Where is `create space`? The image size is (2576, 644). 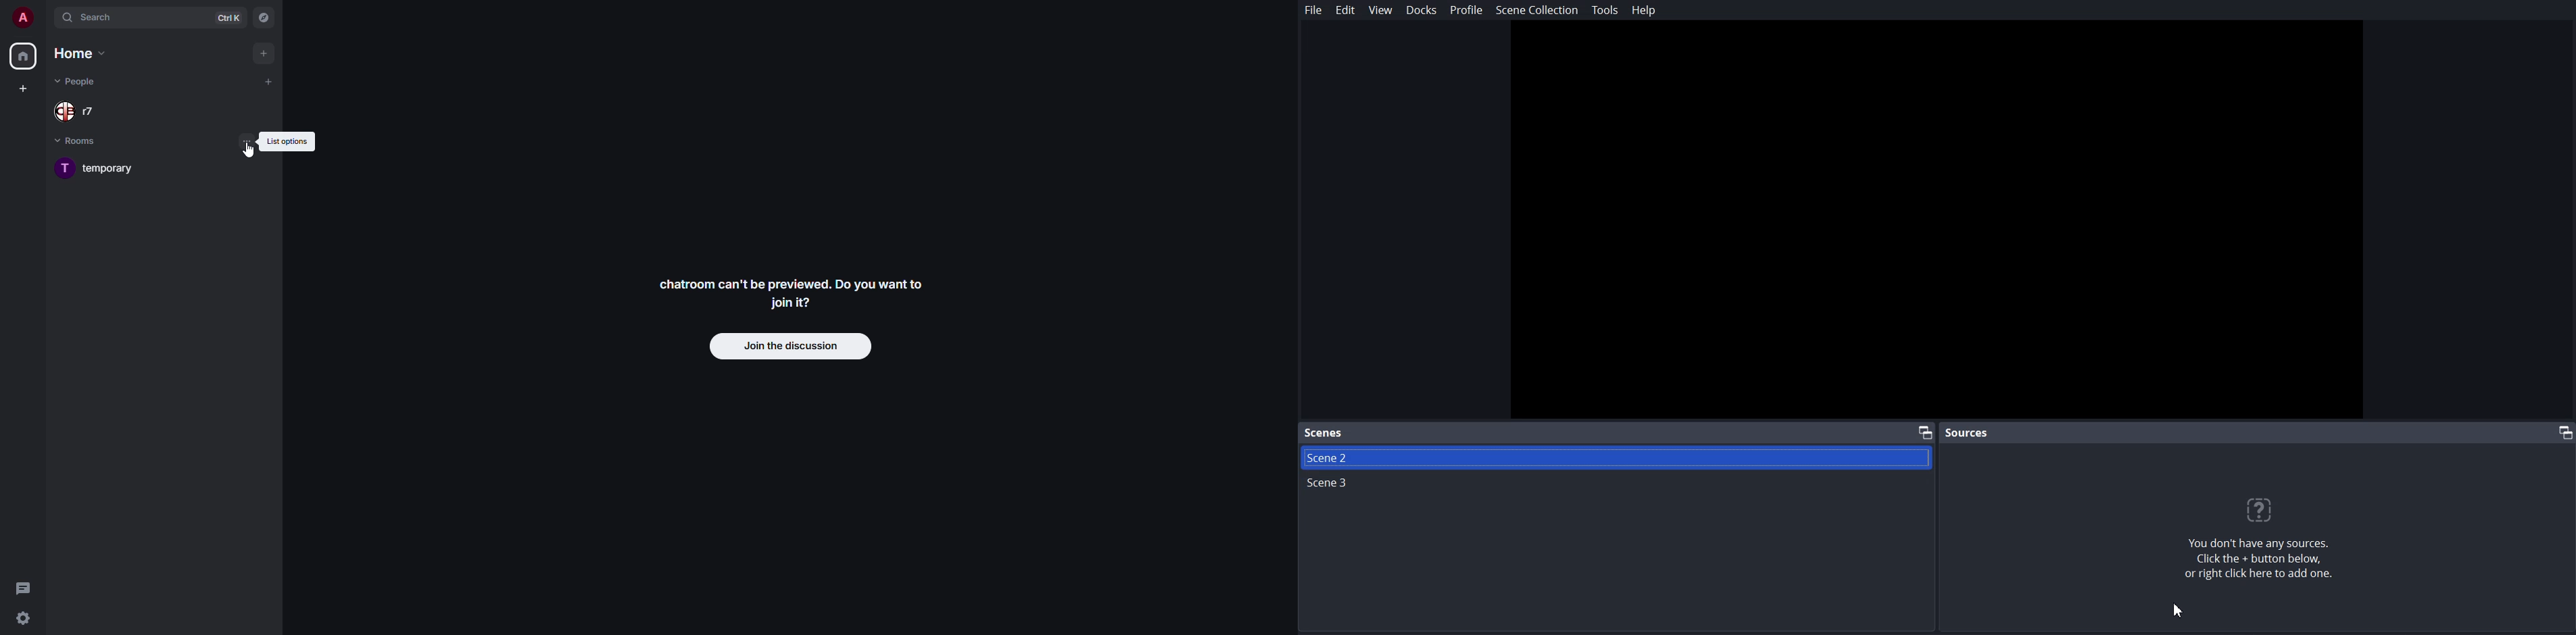 create space is located at coordinates (23, 88).